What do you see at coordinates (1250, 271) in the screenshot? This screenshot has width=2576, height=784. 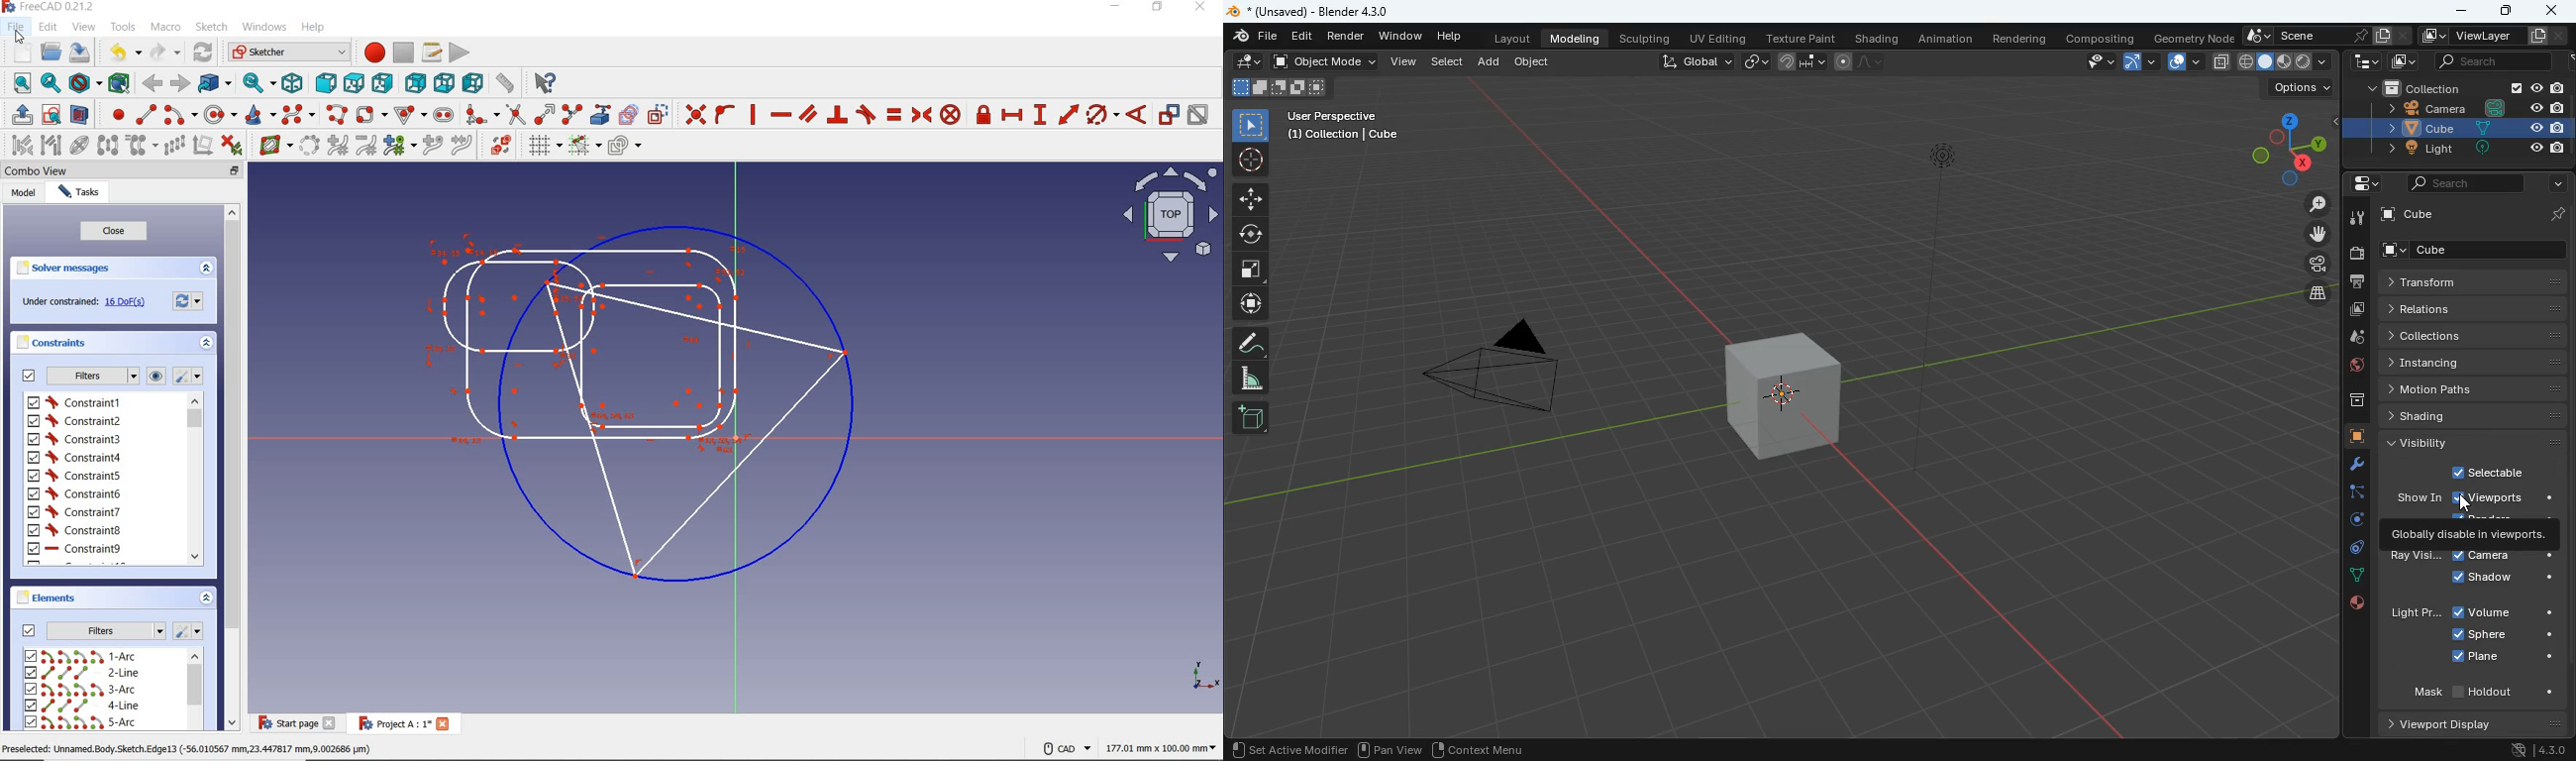 I see `full screen` at bounding box center [1250, 271].